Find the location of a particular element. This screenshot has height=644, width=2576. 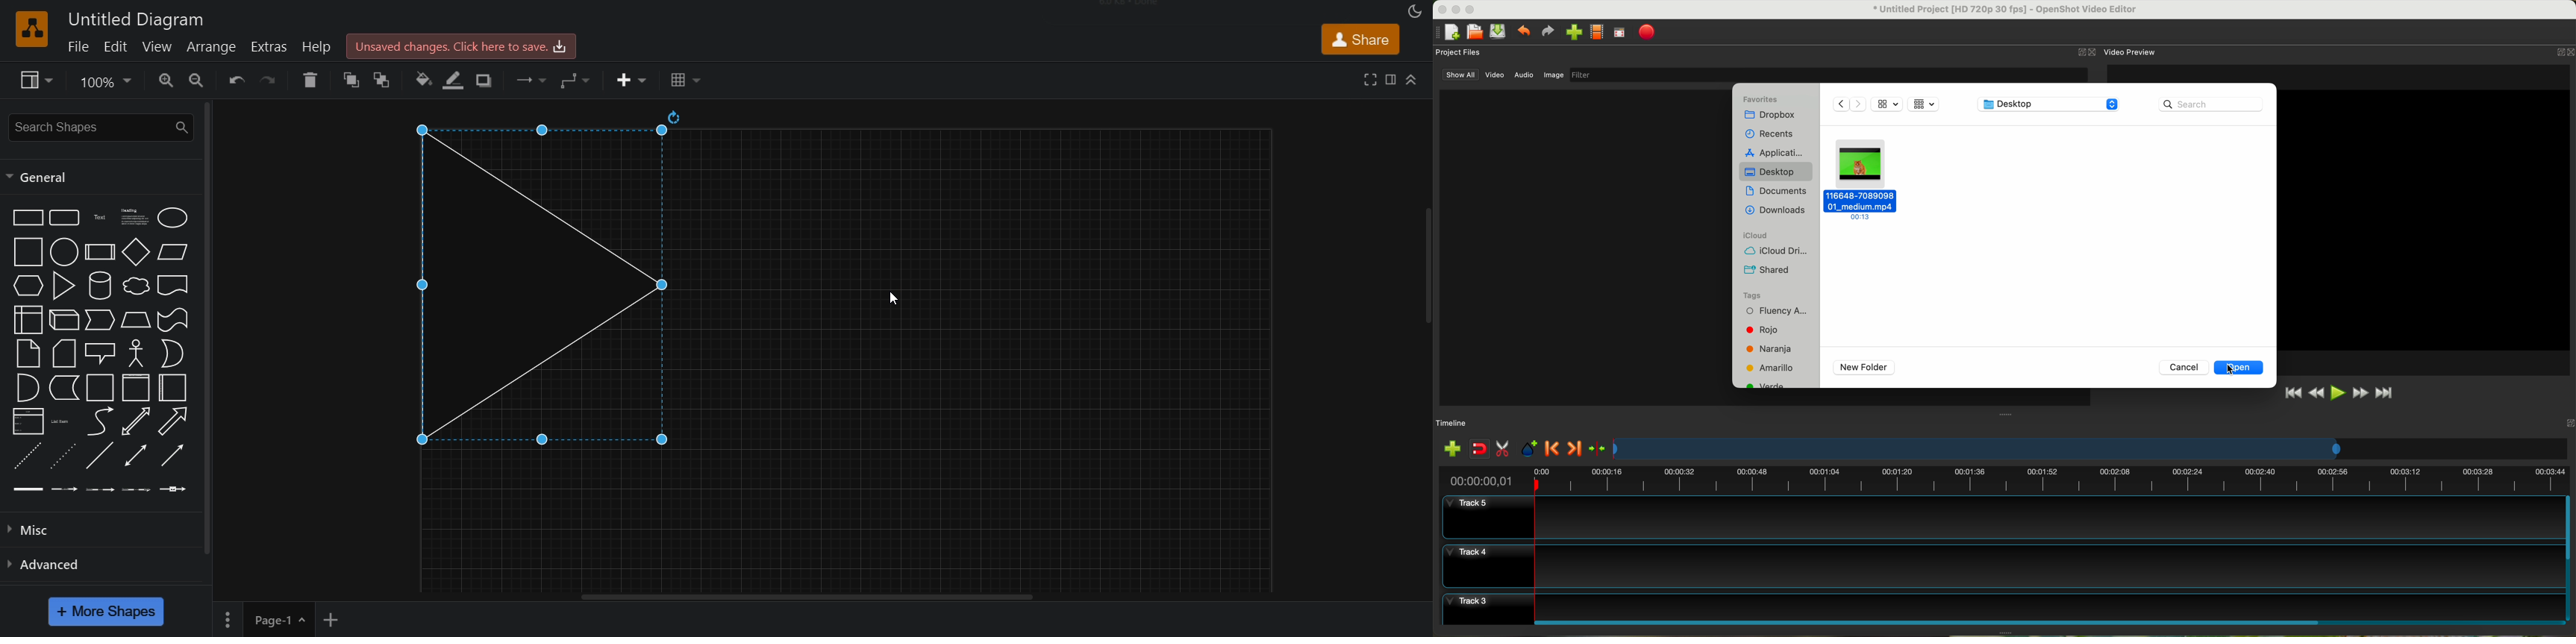

center the timeline on the playhead is located at coordinates (1599, 449).